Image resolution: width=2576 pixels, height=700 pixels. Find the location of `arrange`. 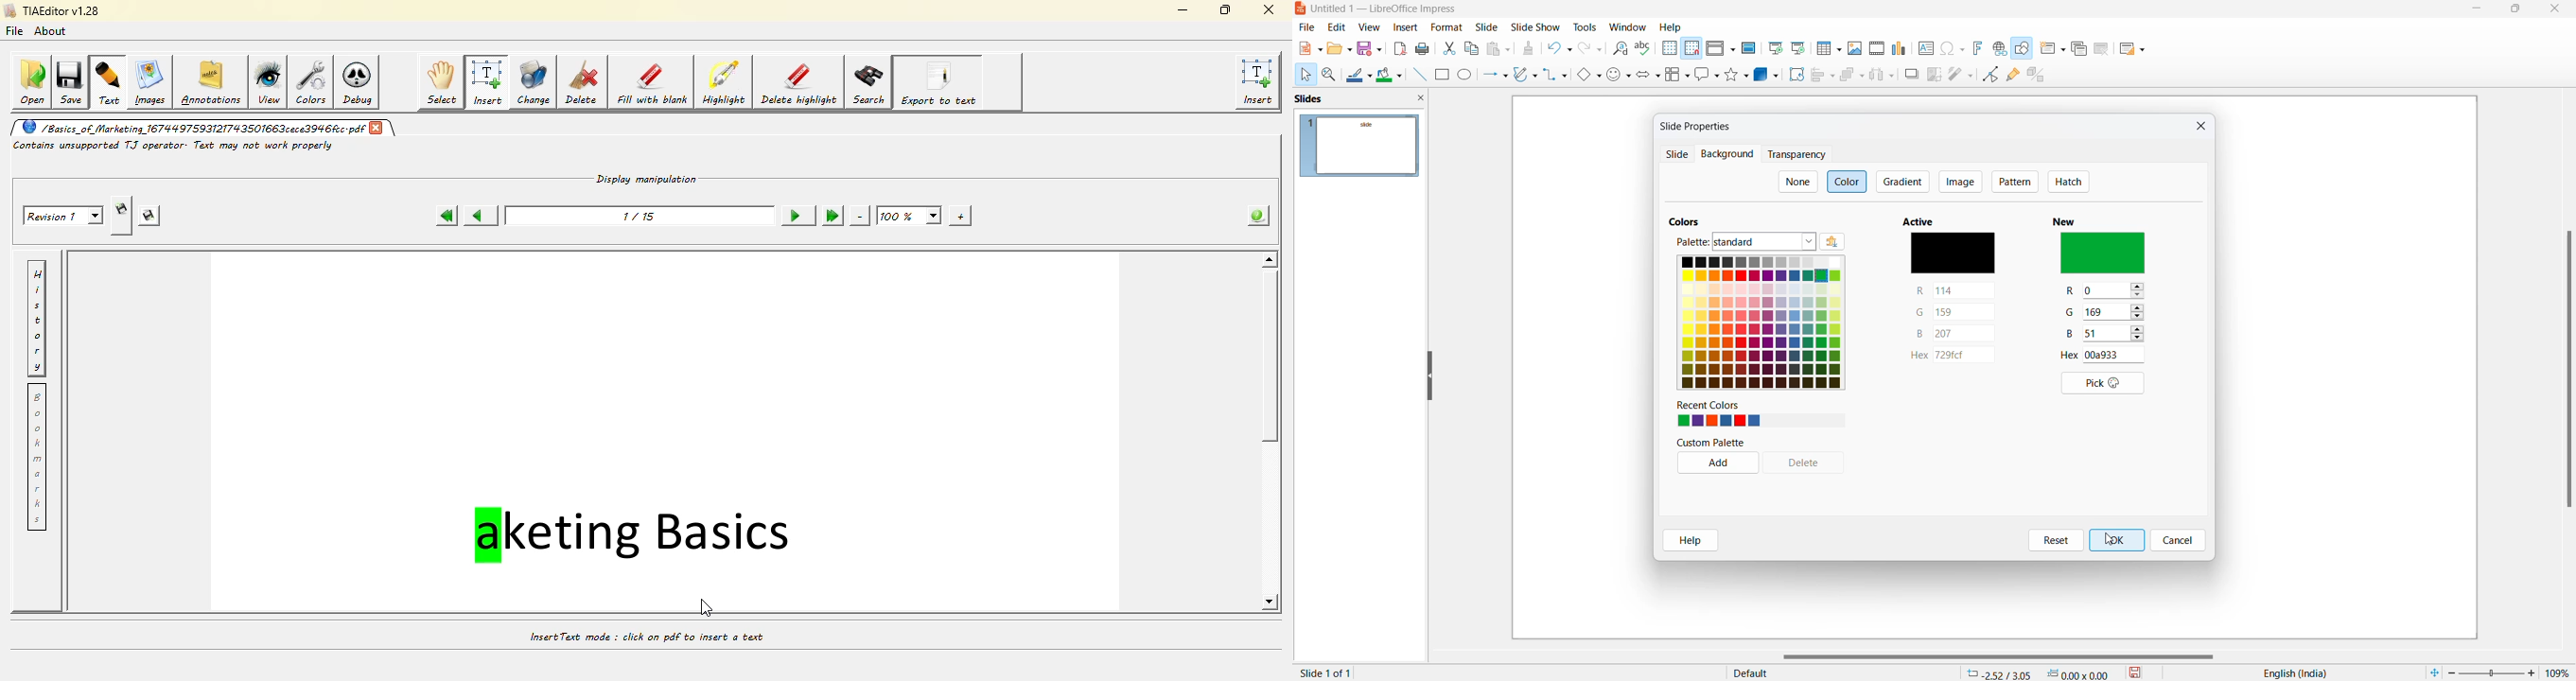

arrange is located at coordinates (1852, 78).